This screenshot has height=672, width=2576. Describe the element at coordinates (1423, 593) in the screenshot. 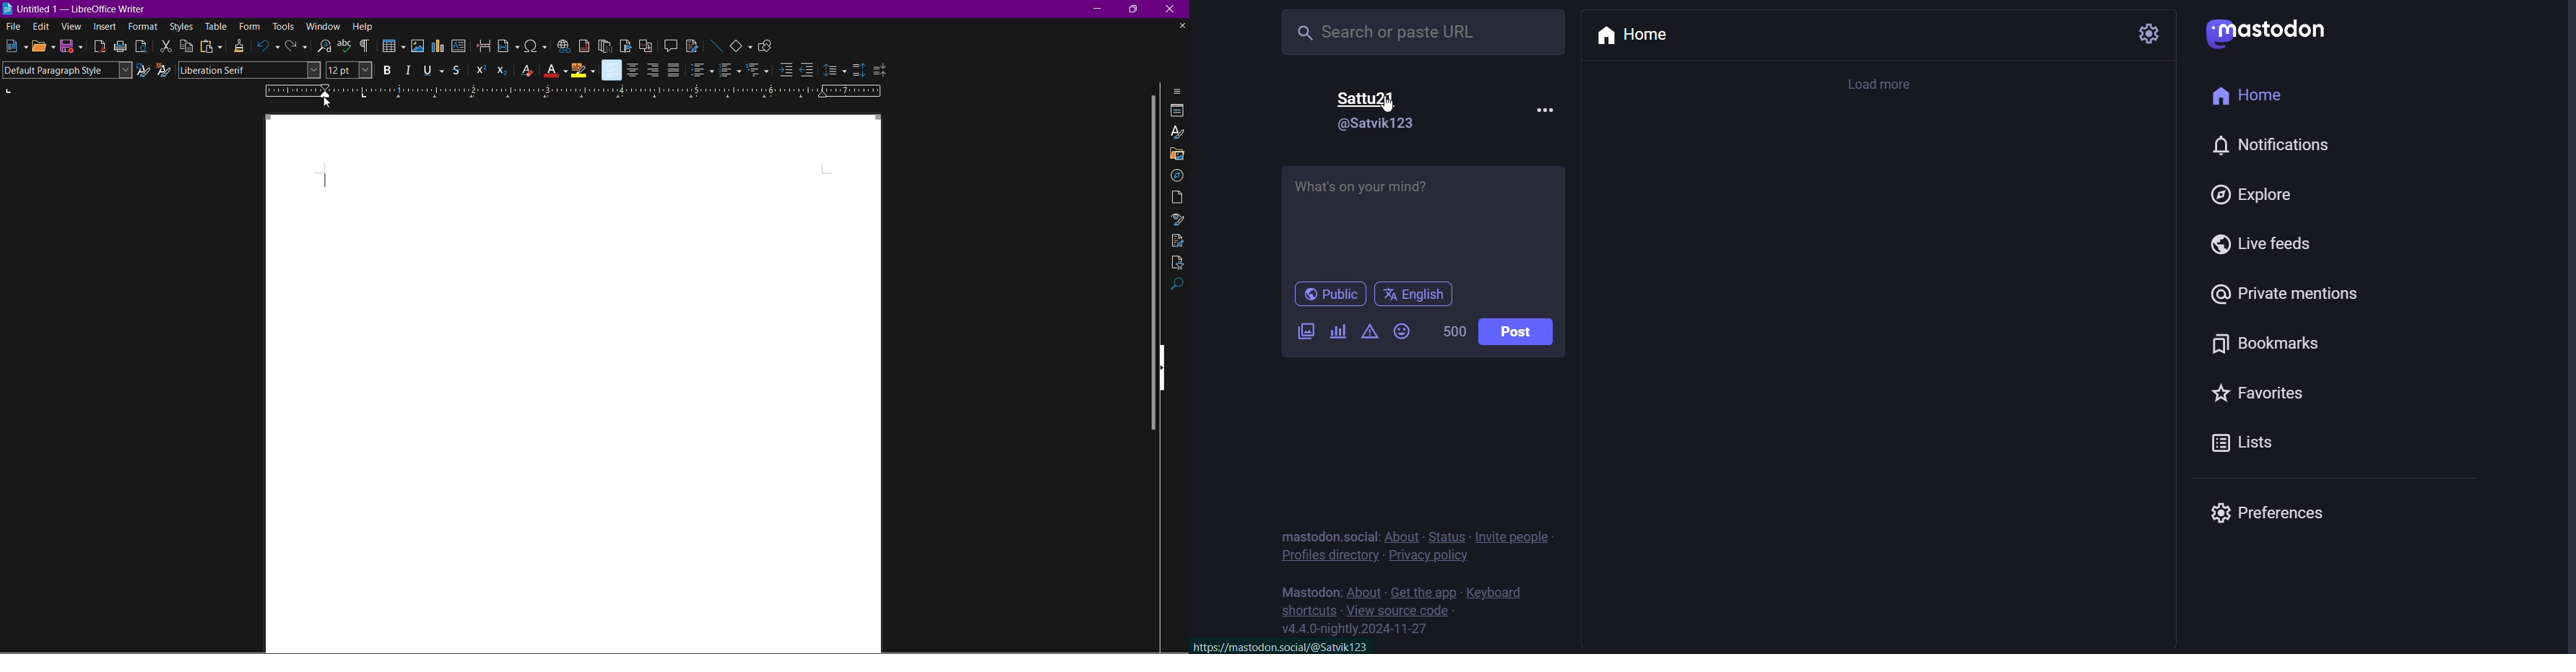

I see `get the app` at that location.